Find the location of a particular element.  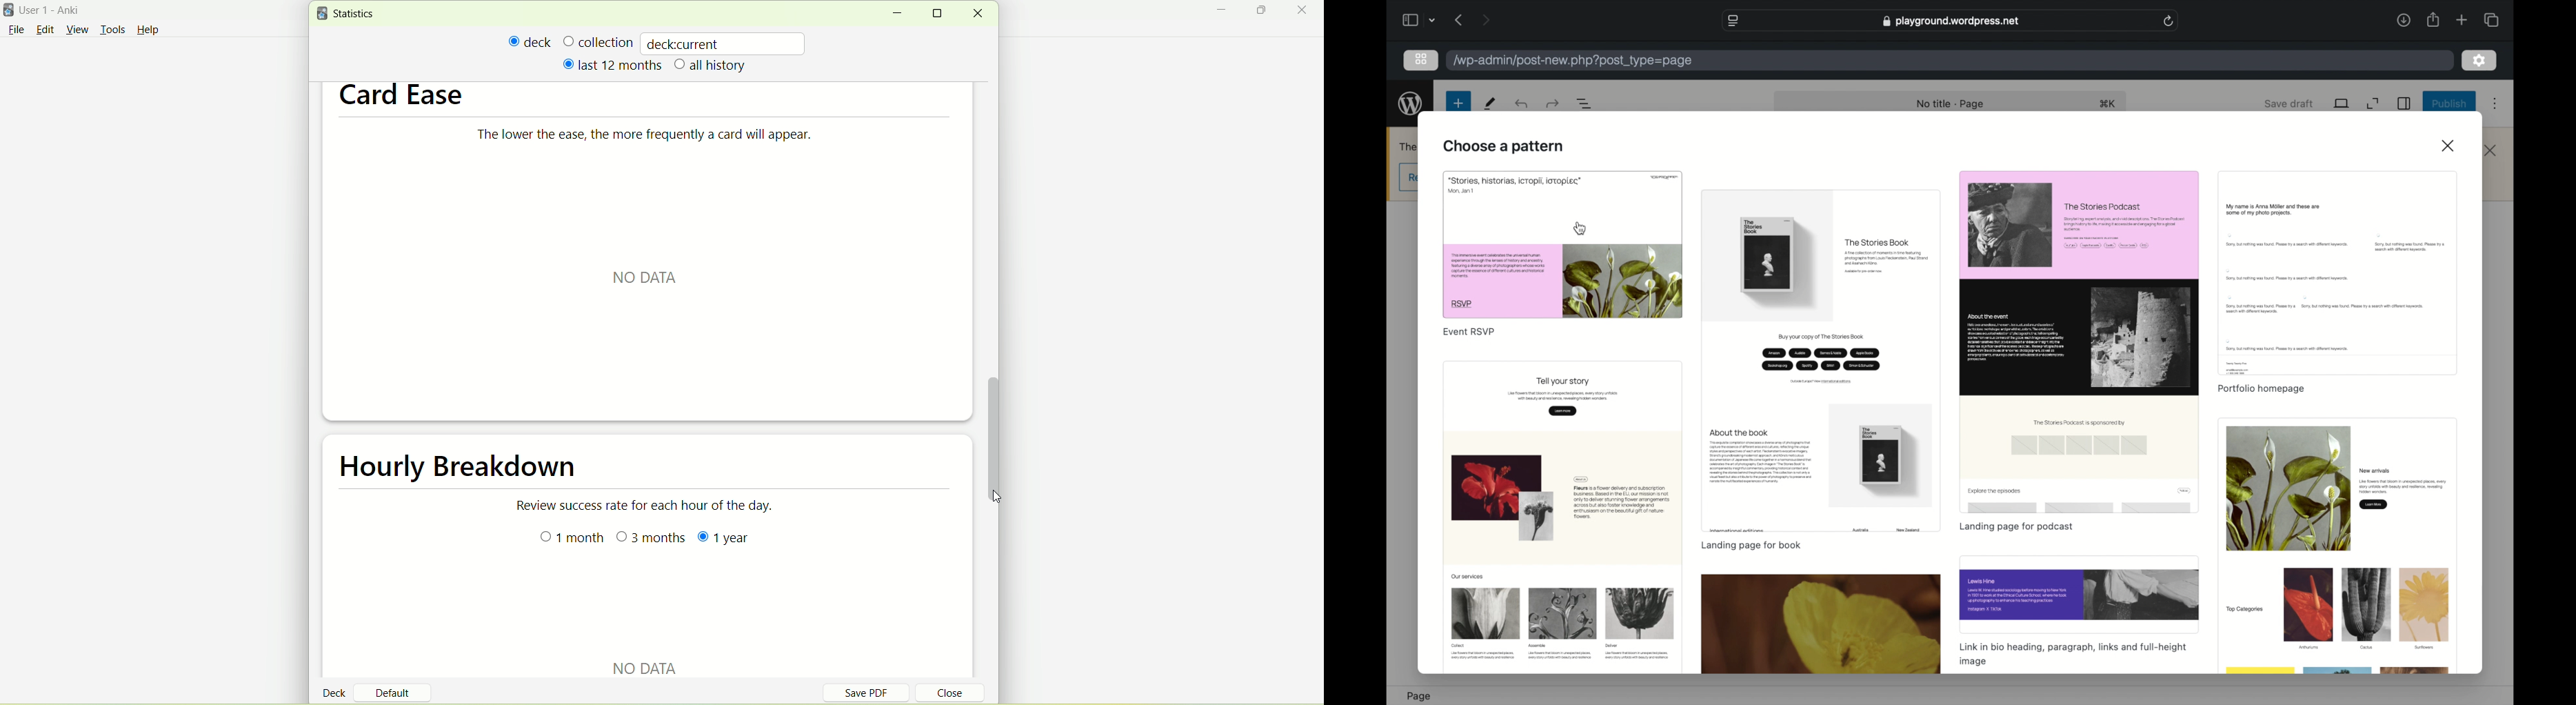

save draft is located at coordinates (2290, 103).